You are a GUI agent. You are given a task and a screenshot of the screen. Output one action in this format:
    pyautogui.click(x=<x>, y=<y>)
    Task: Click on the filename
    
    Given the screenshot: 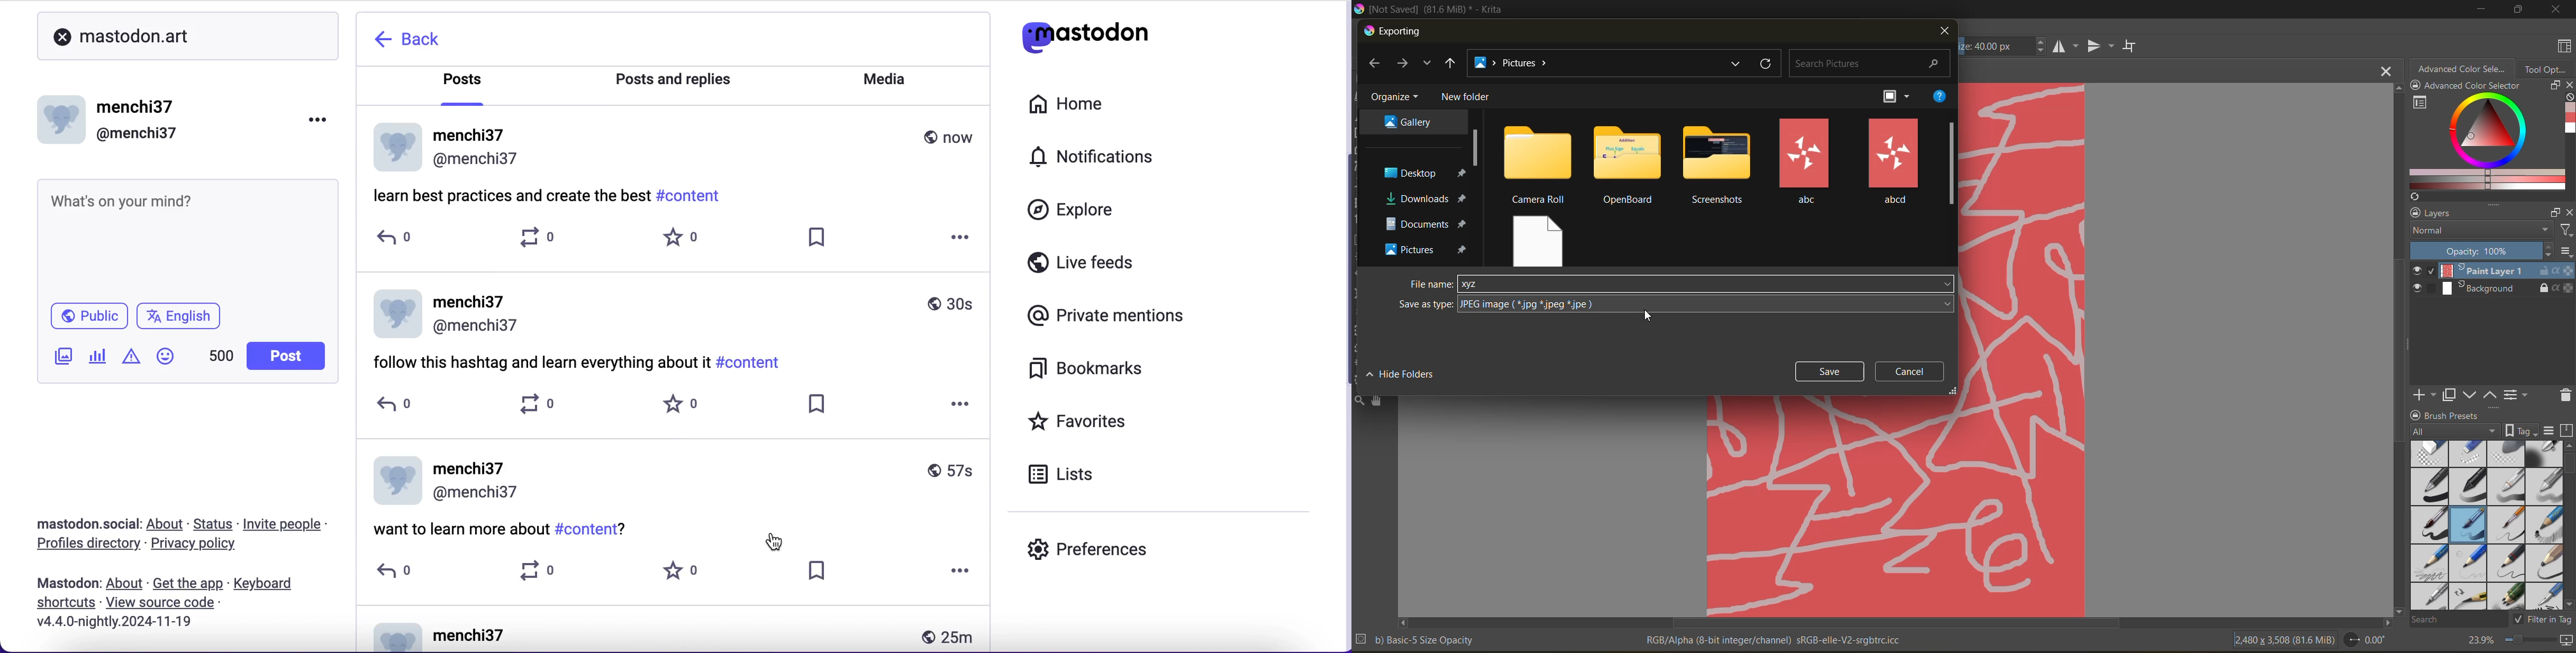 What is the action you would take?
    pyautogui.click(x=1432, y=284)
    